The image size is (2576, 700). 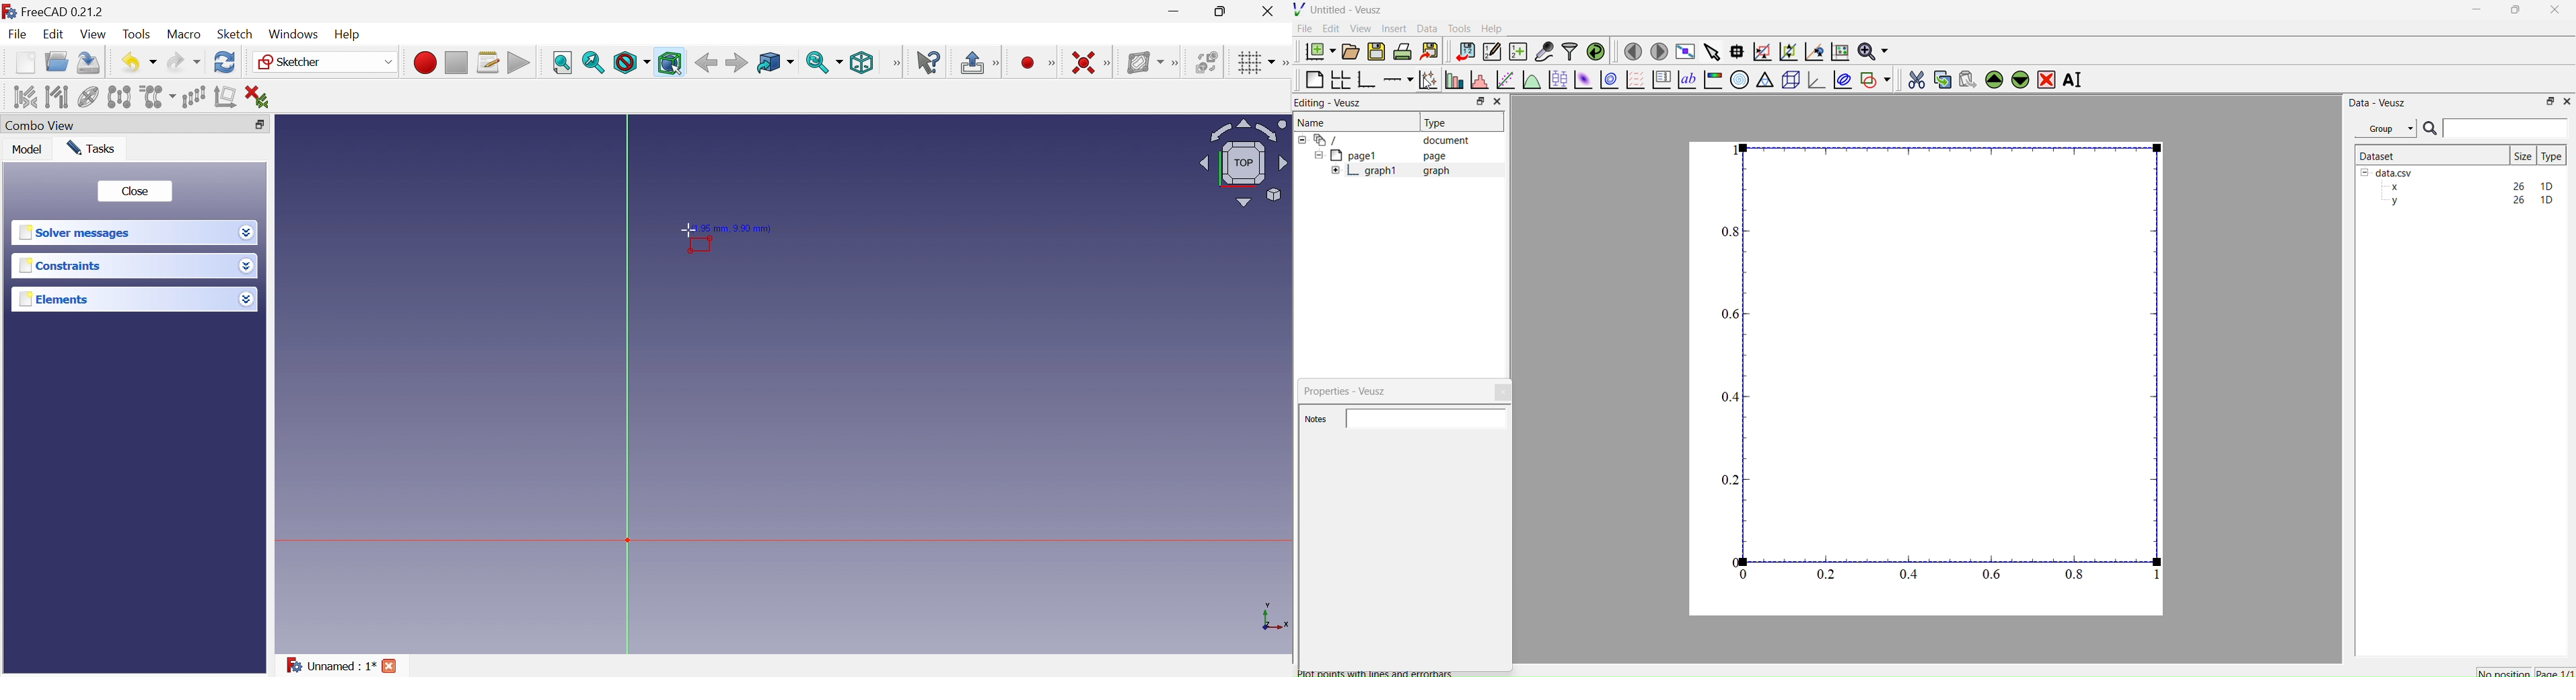 What do you see at coordinates (1329, 28) in the screenshot?
I see `Edit` at bounding box center [1329, 28].